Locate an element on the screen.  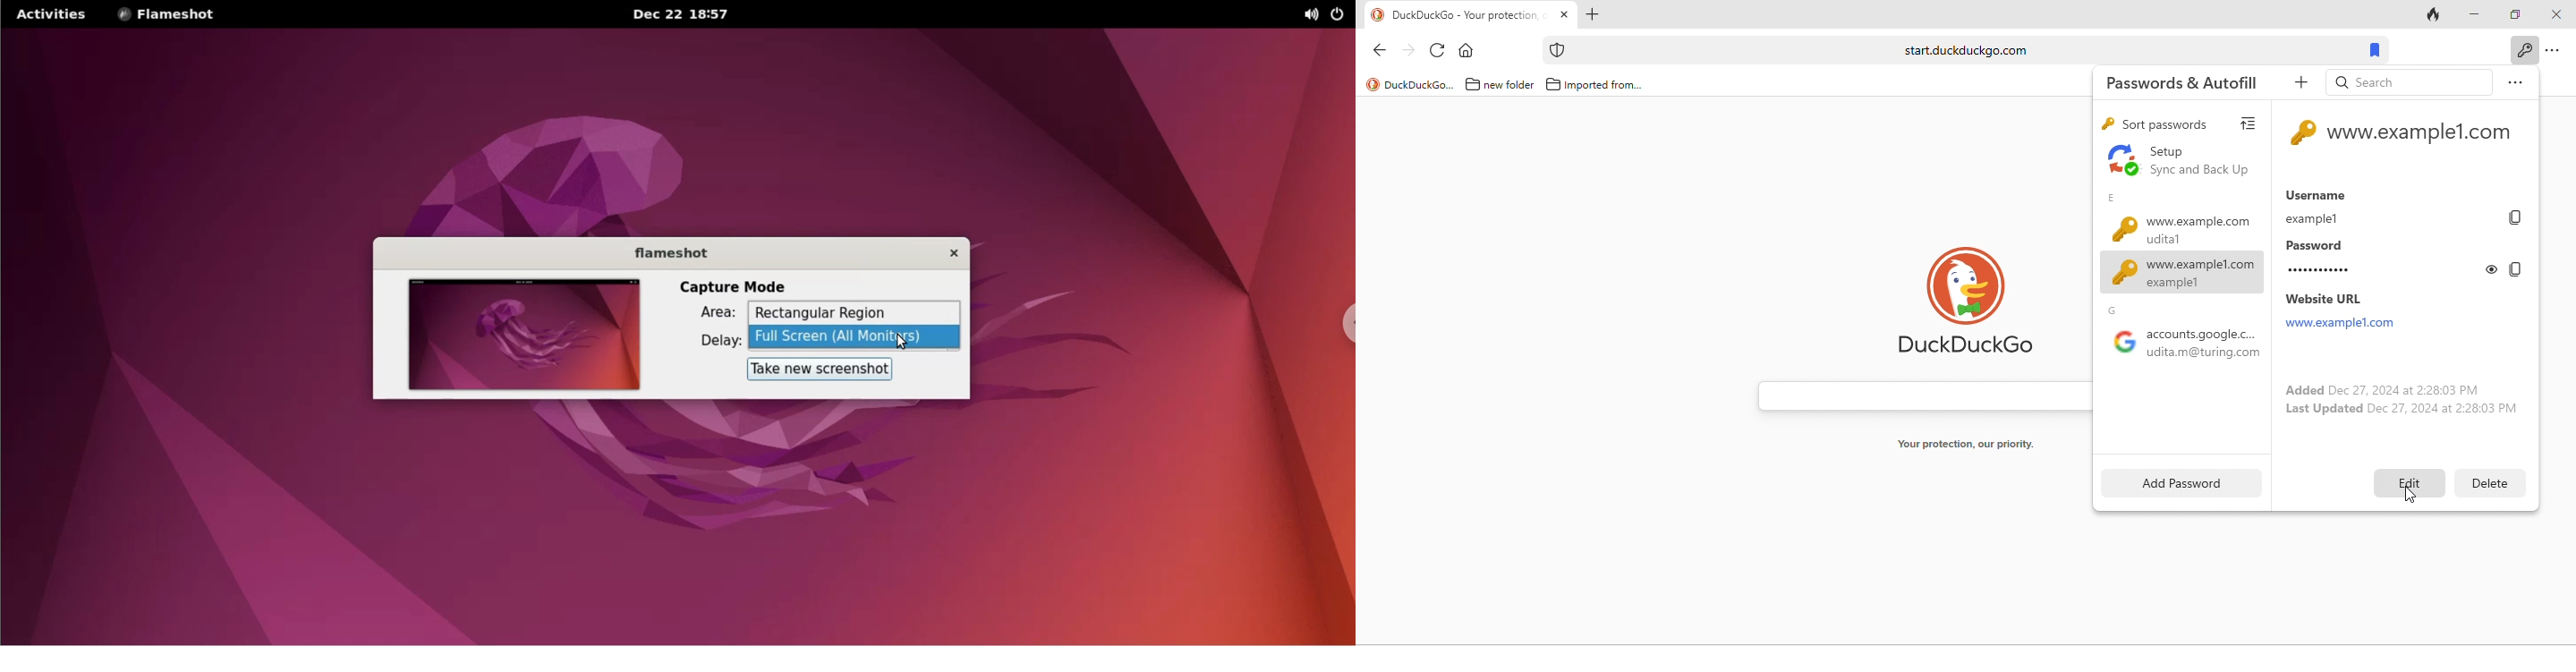
bookmarks is located at coordinates (2376, 49).